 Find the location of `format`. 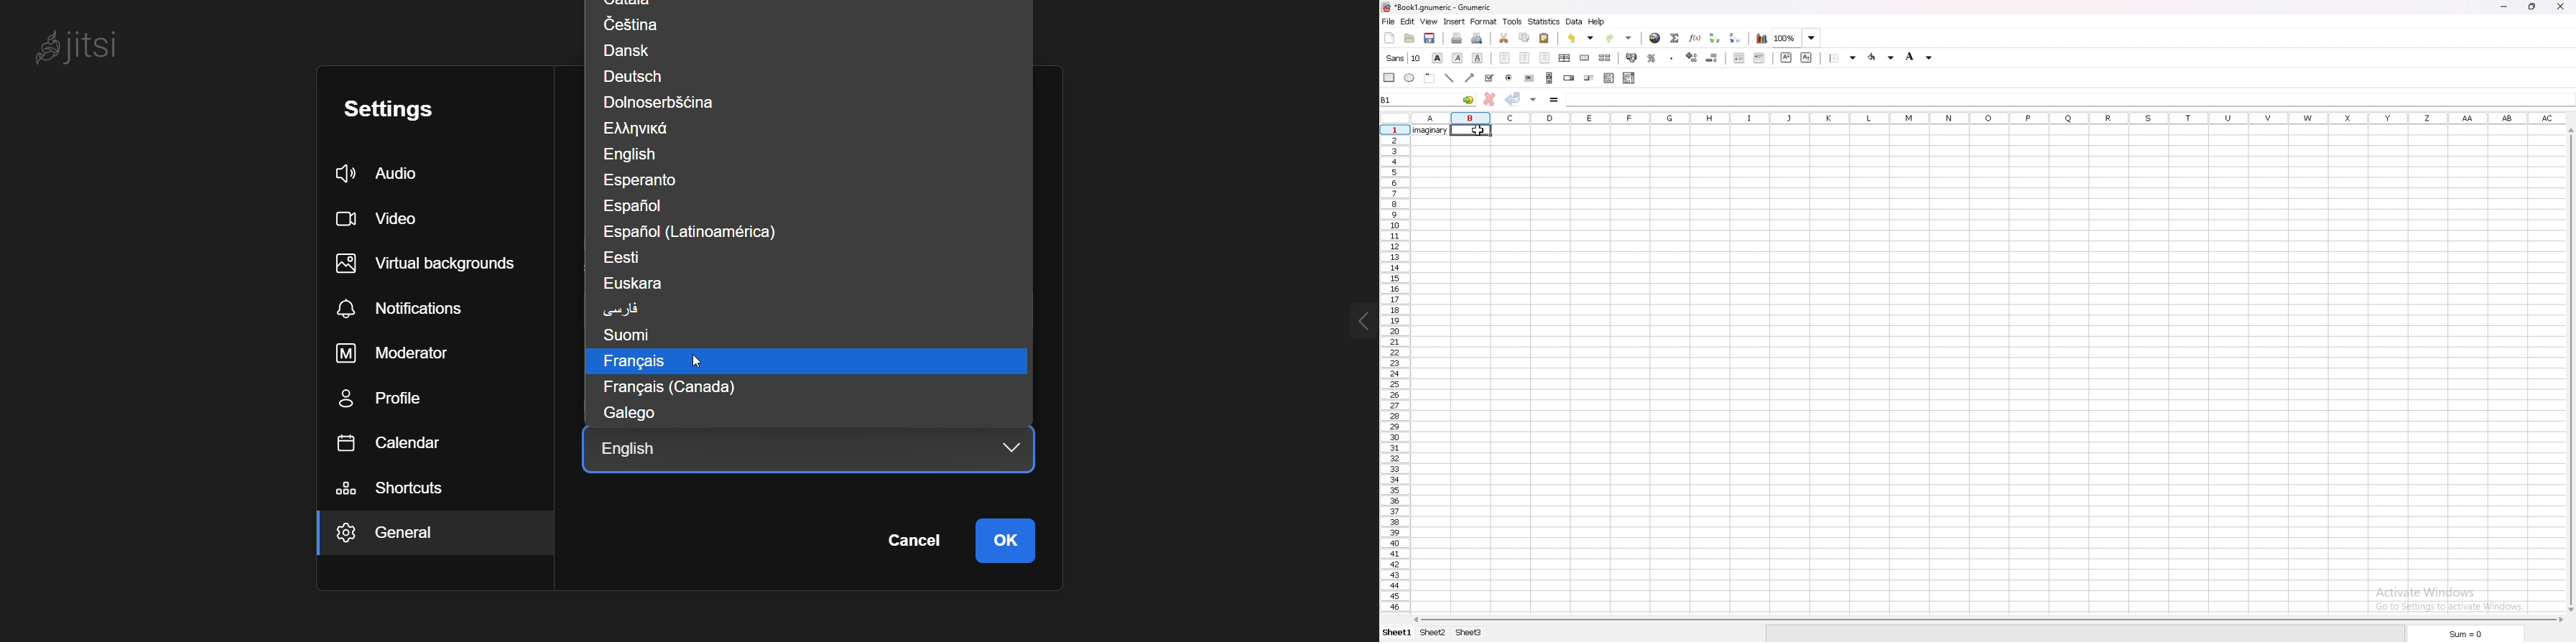

format is located at coordinates (1483, 22).